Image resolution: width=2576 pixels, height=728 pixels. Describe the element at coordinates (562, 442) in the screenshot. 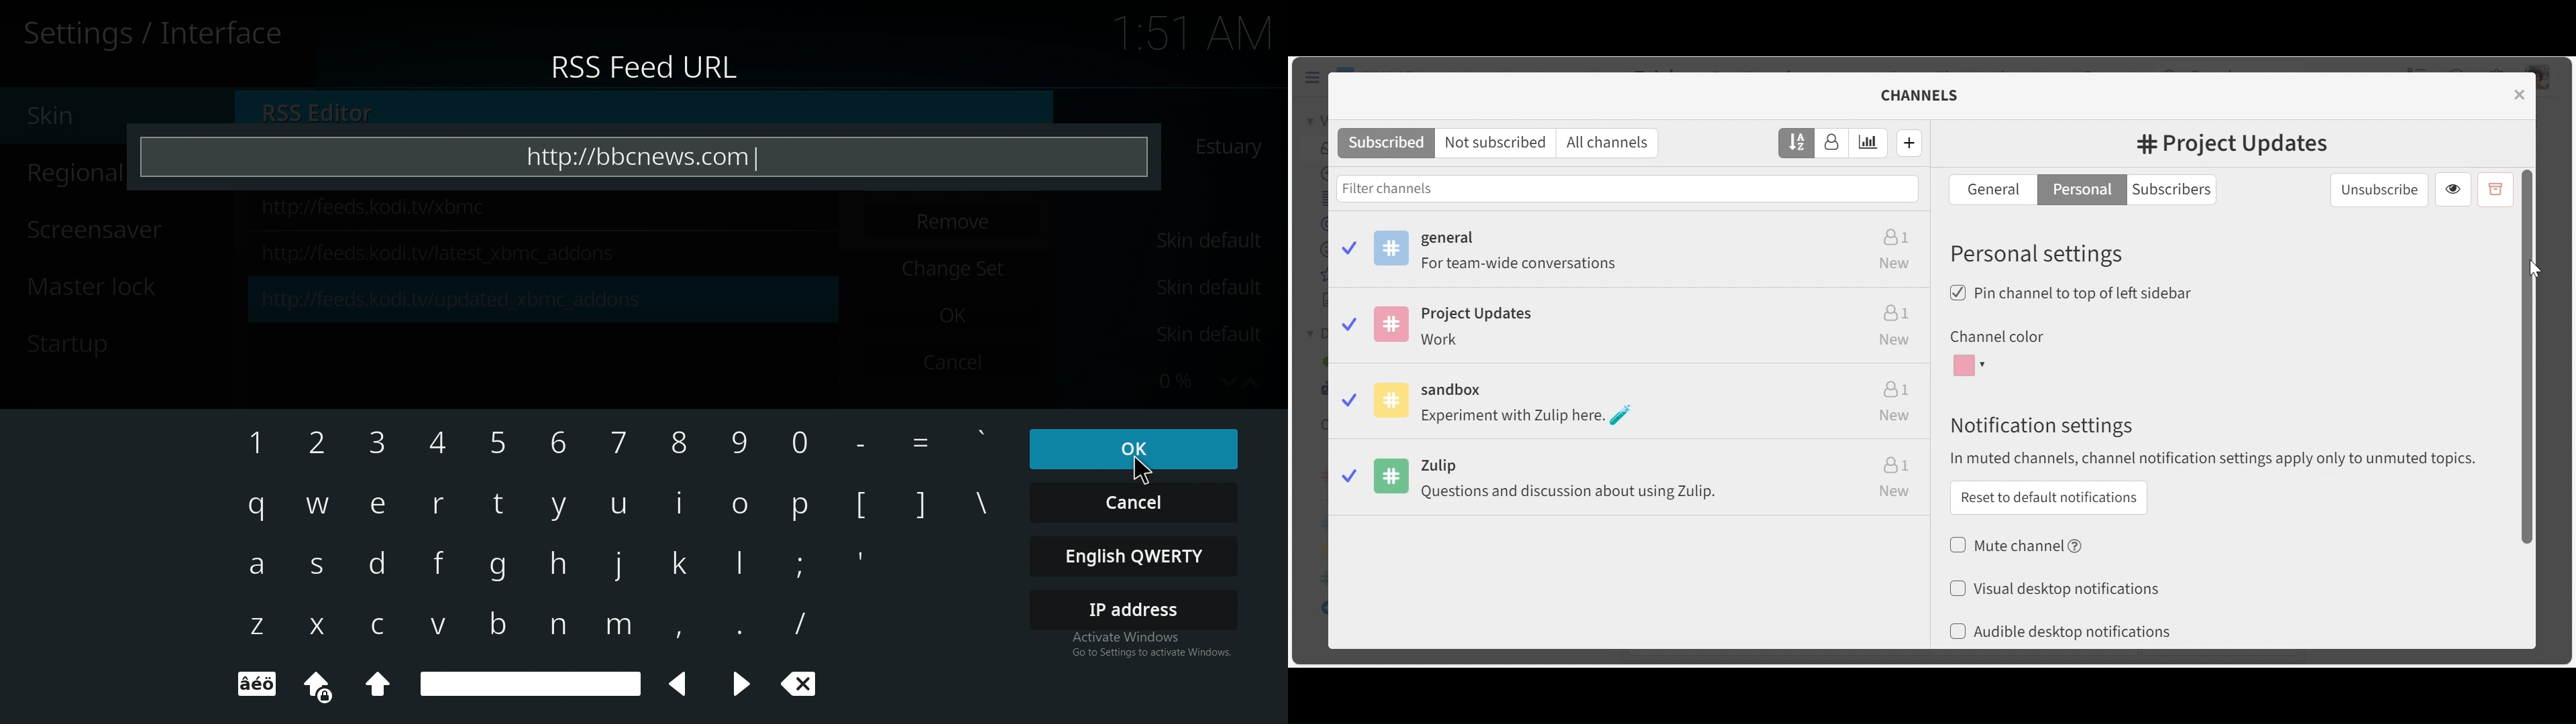

I see `keyboard Input` at that location.